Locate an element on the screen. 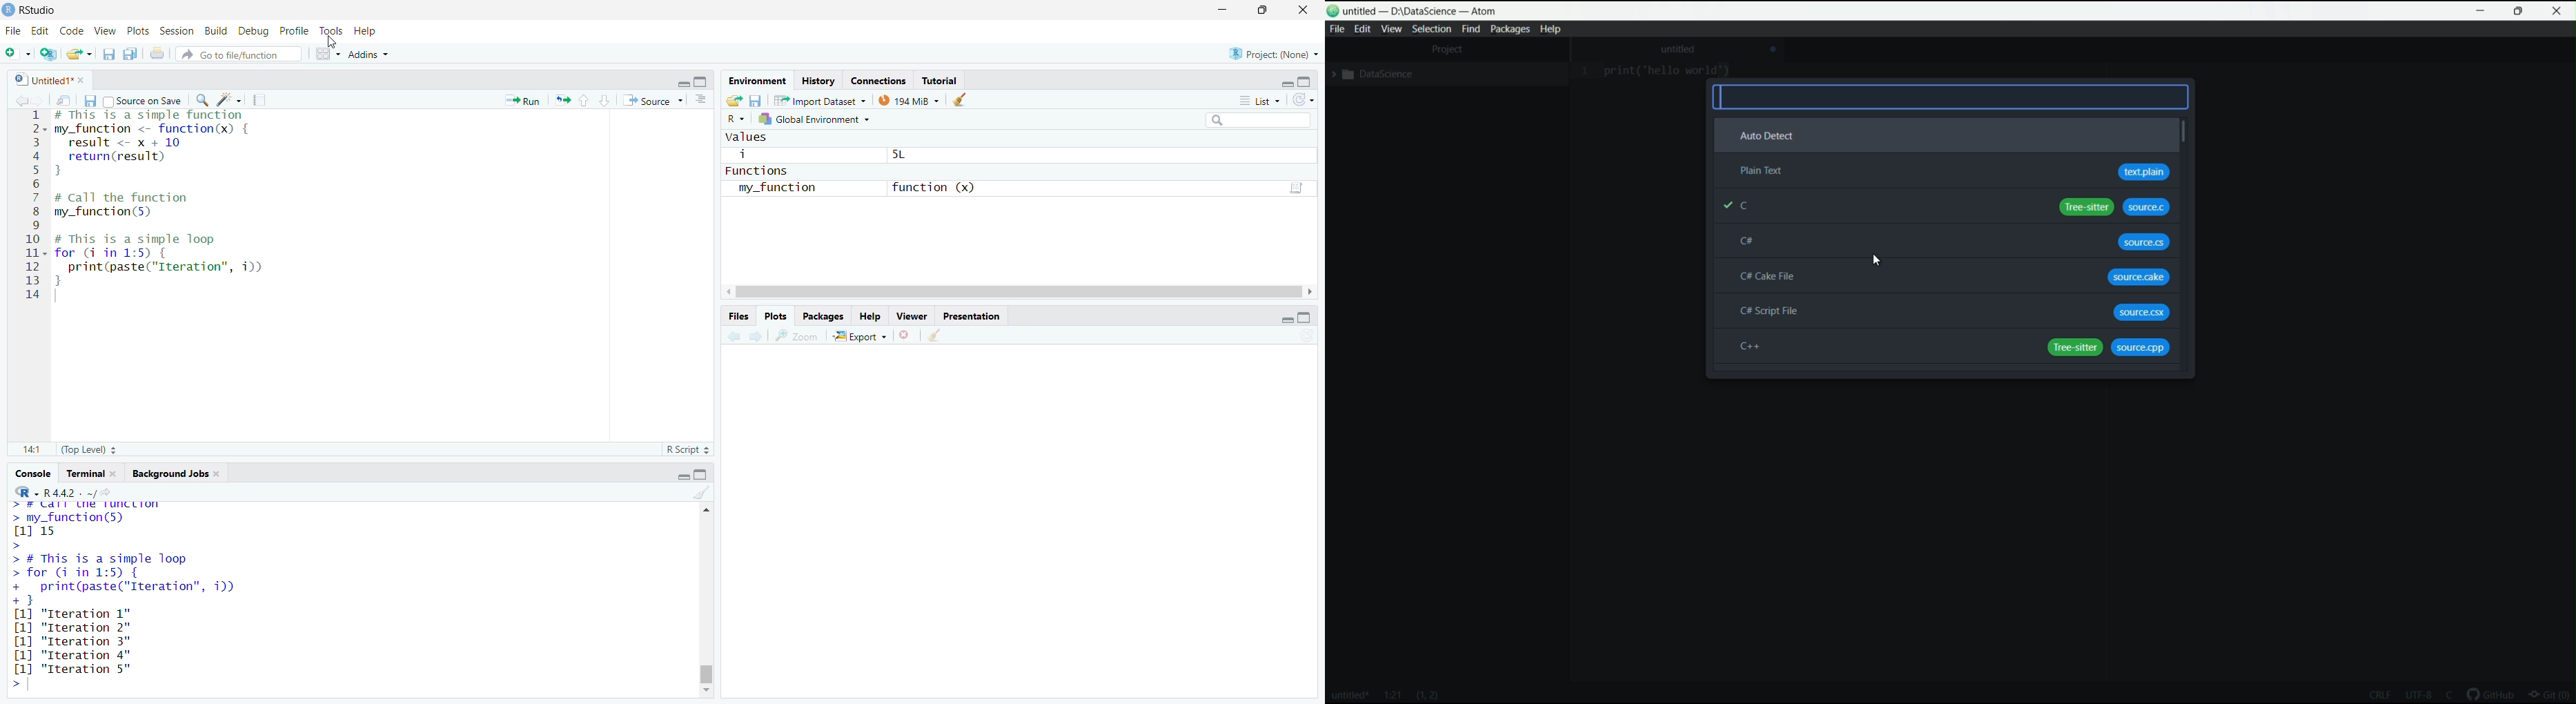 The image size is (2576, 728). new file is located at coordinates (17, 51).